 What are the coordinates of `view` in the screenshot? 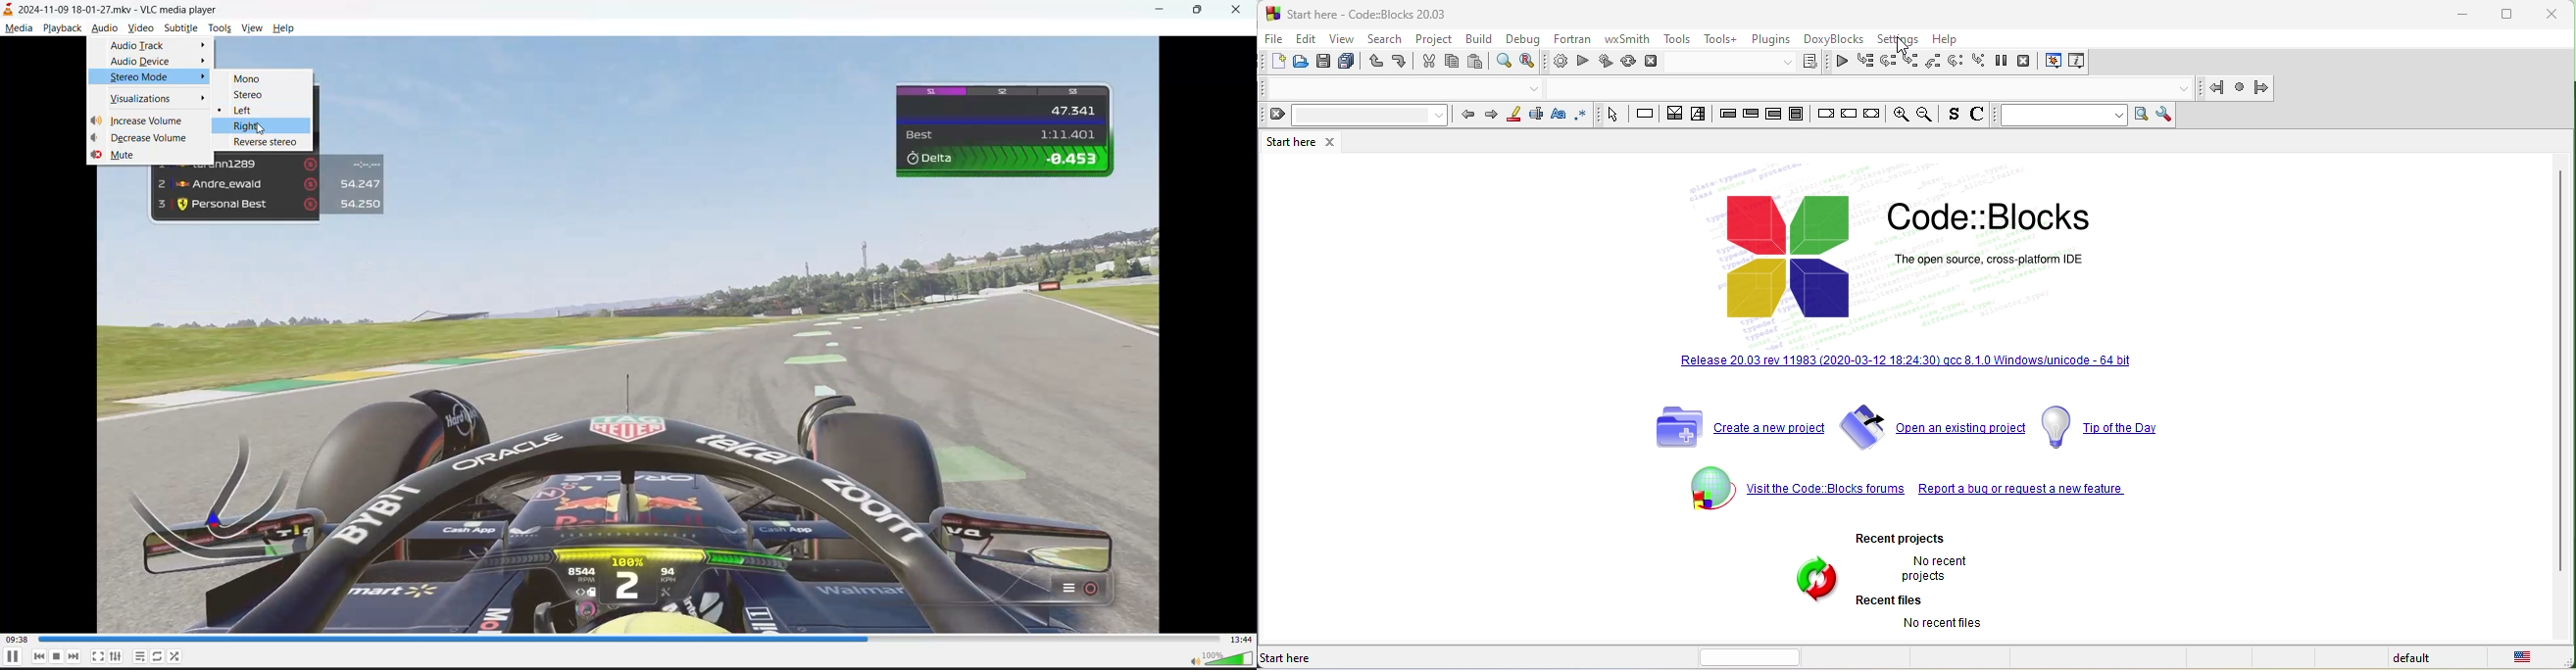 It's located at (1349, 40).